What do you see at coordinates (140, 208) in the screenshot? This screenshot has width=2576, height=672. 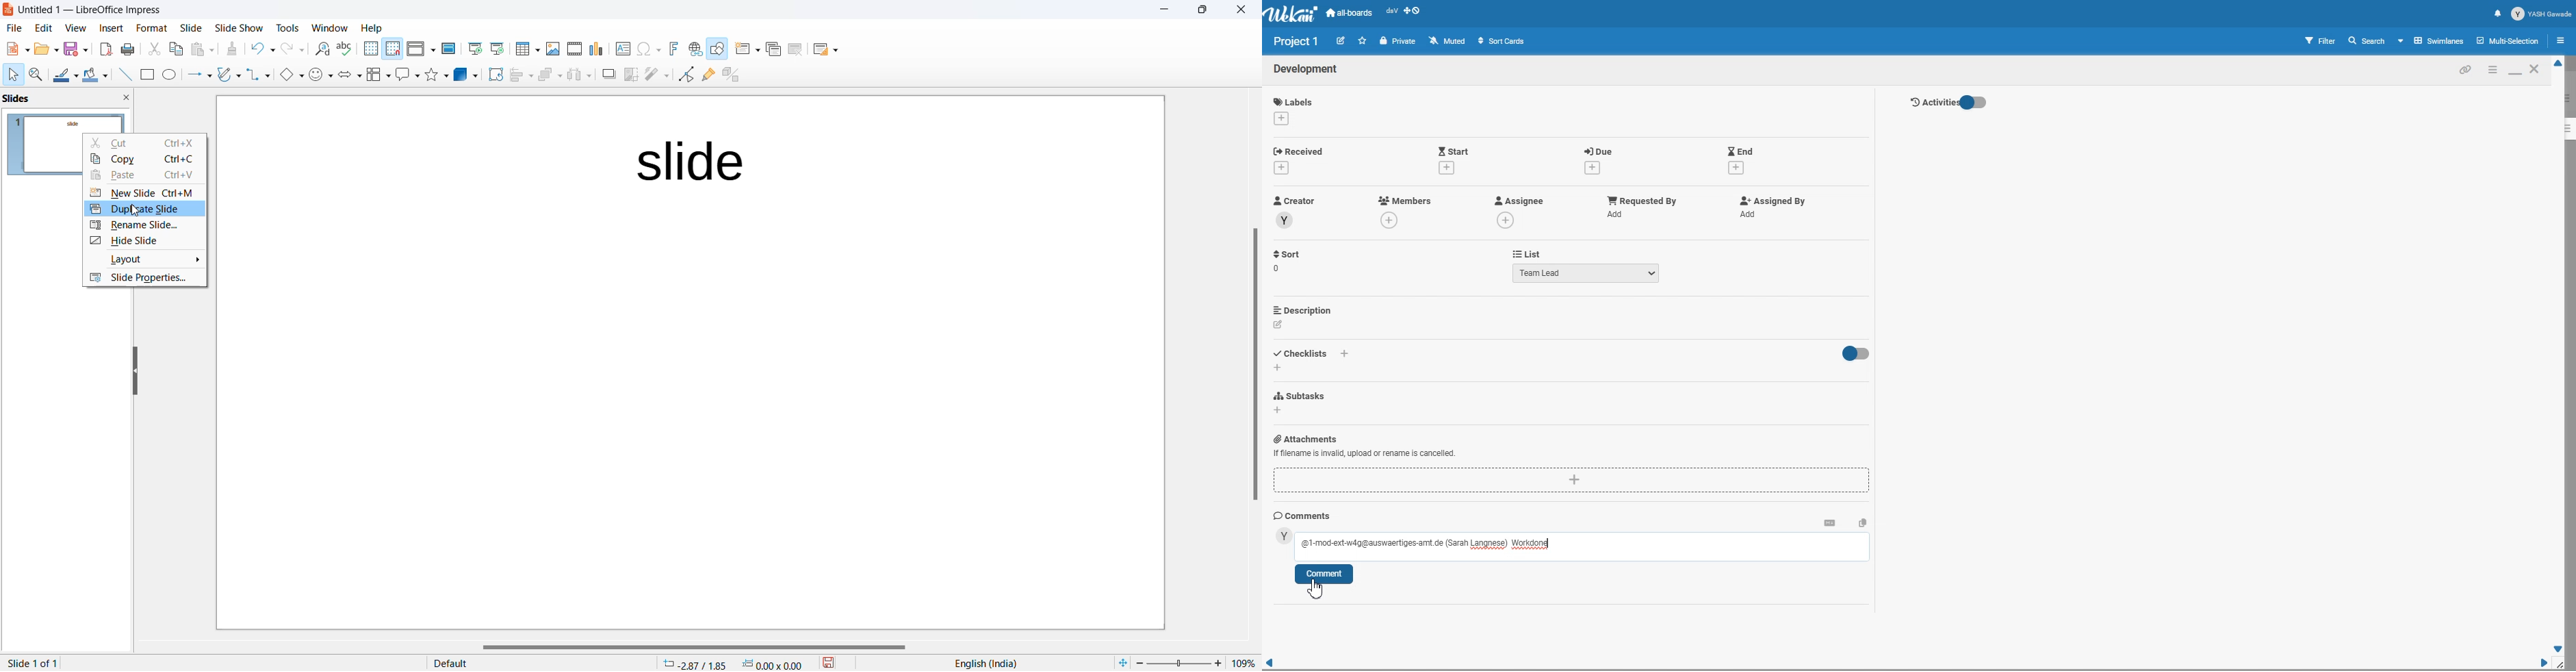 I see `duplicate slide` at bounding box center [140, 208].